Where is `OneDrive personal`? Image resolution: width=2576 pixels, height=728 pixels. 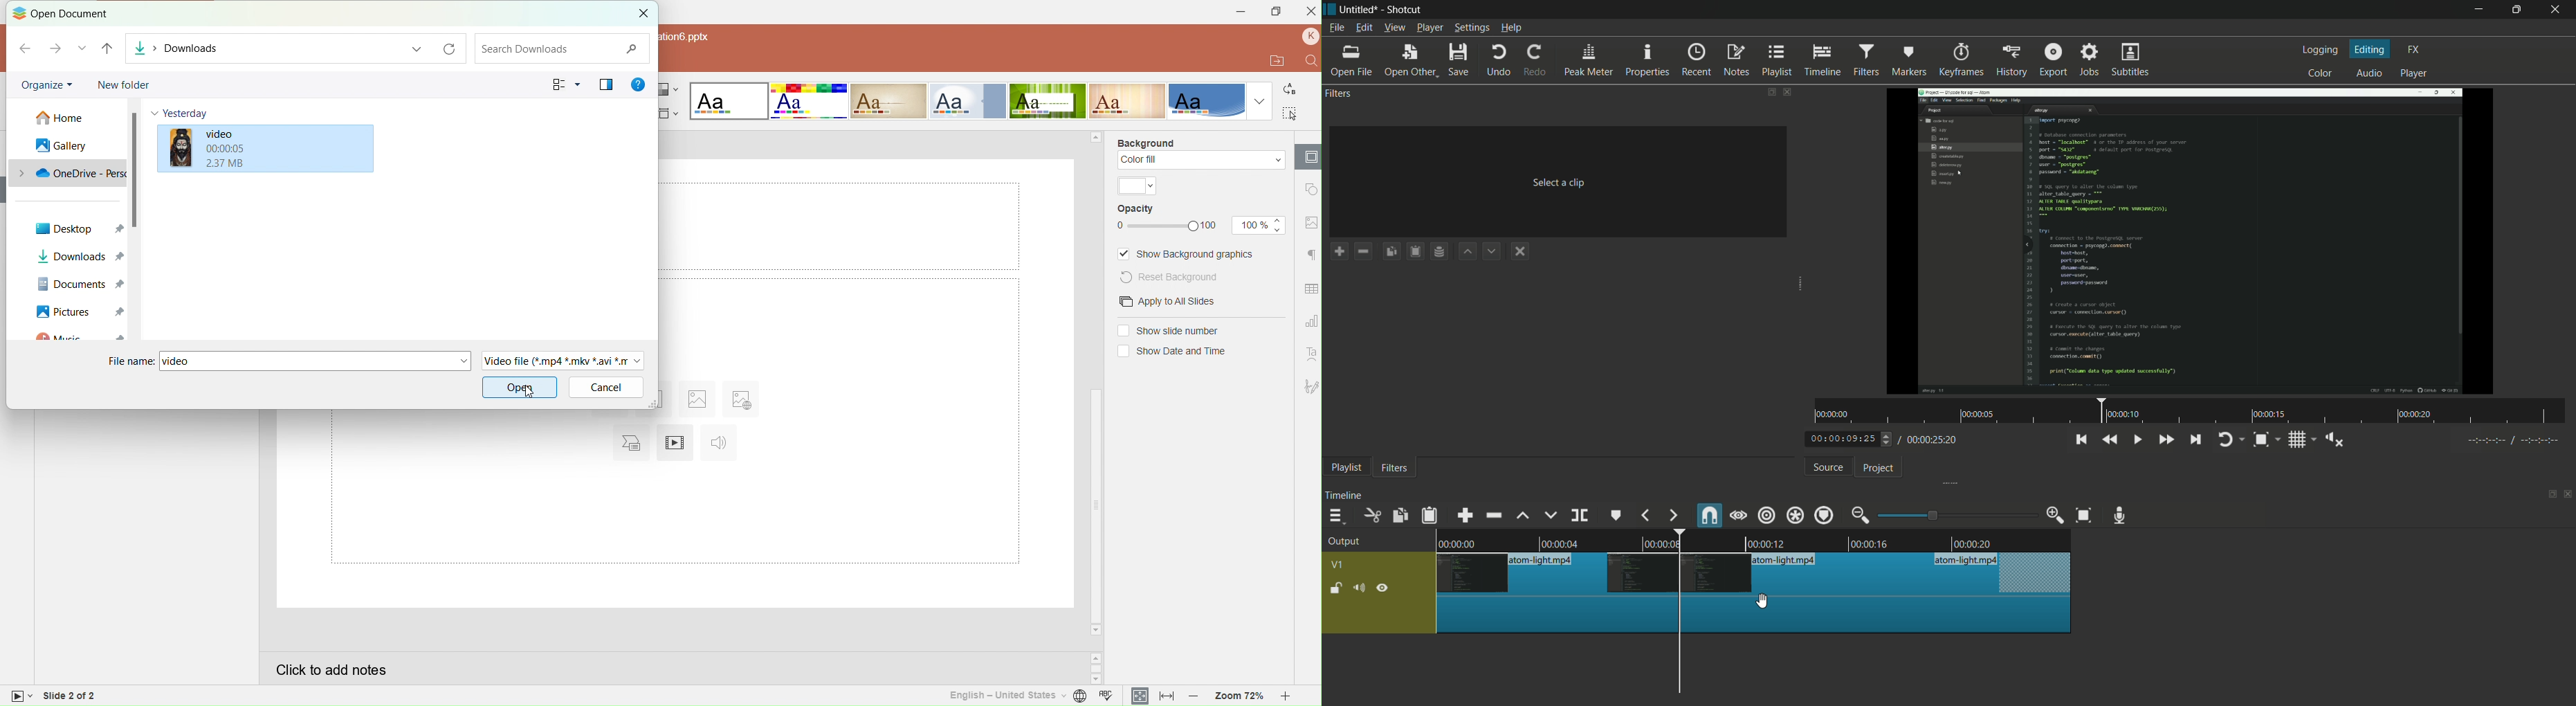 OneDrive personal is located at coordinates (68, 173).